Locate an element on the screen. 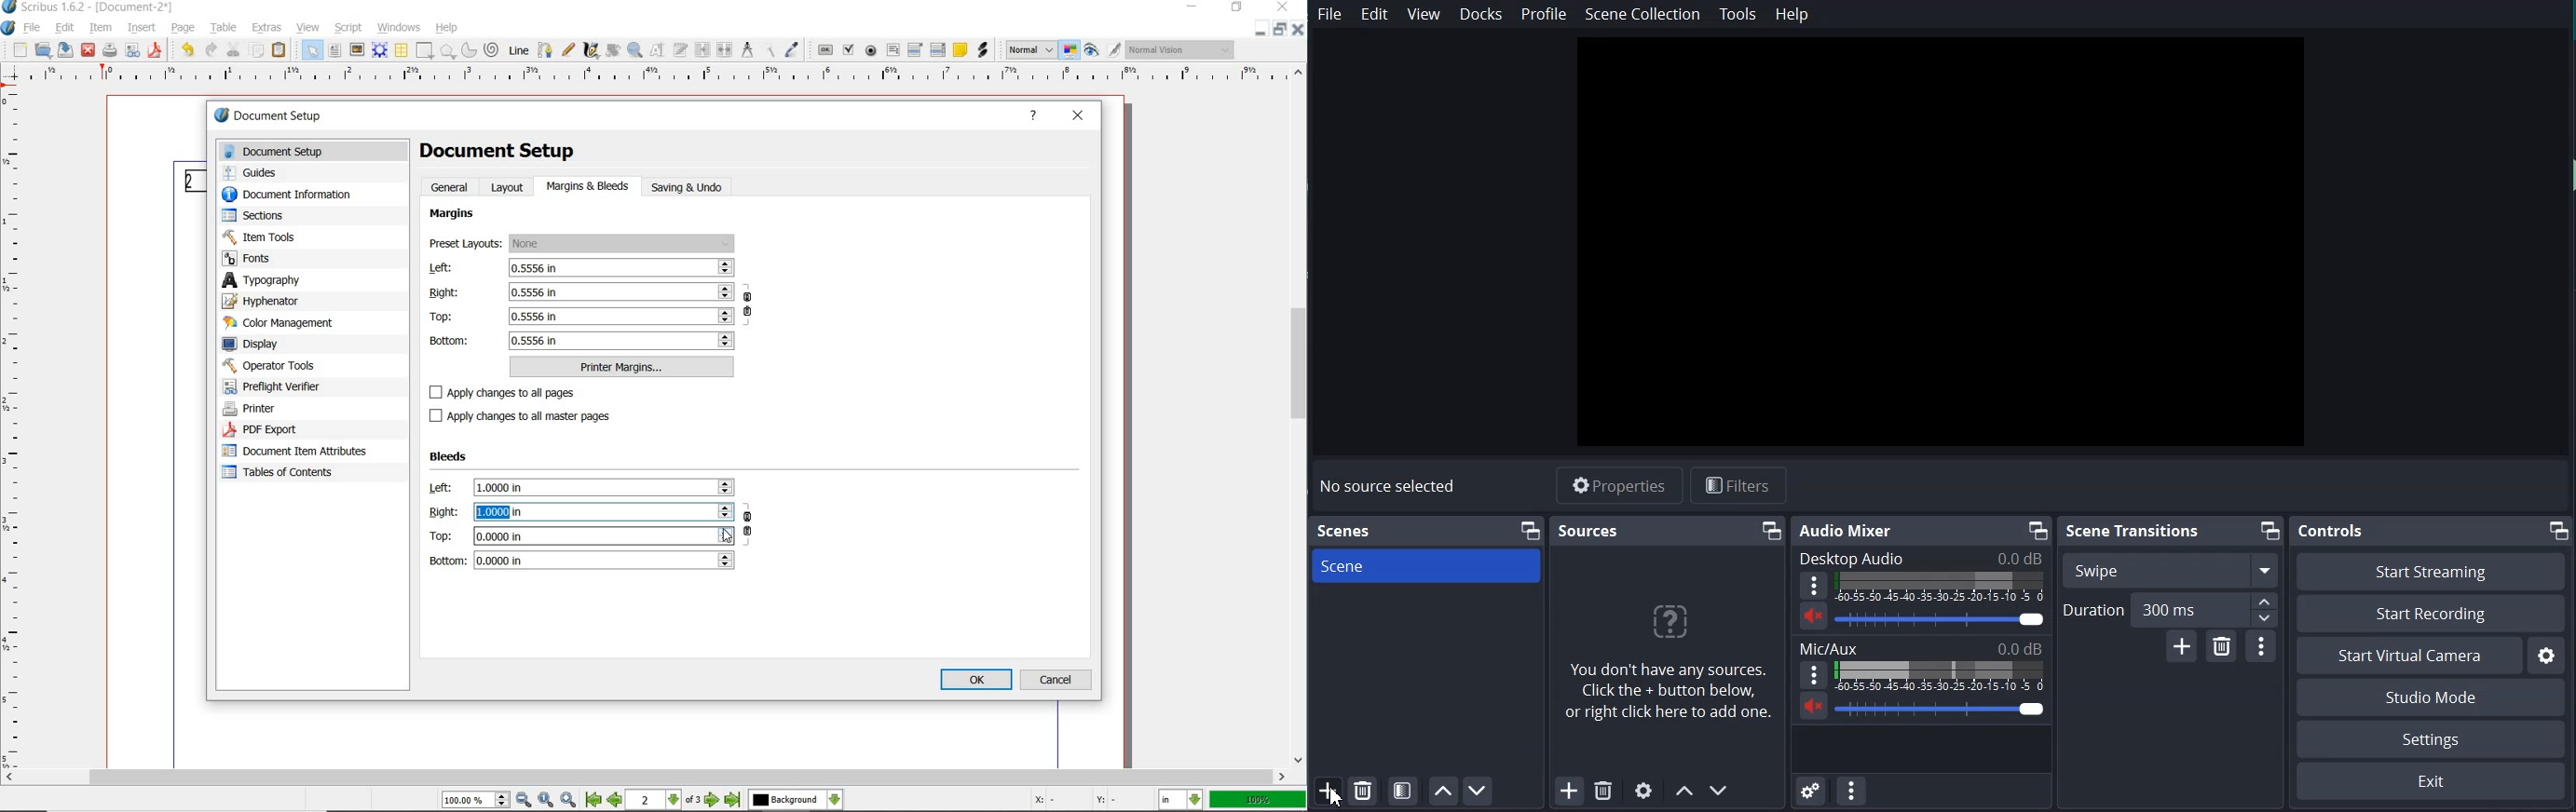 This screenshot has height=812, width=2576. operator tools is located at coordinates (303, 366).